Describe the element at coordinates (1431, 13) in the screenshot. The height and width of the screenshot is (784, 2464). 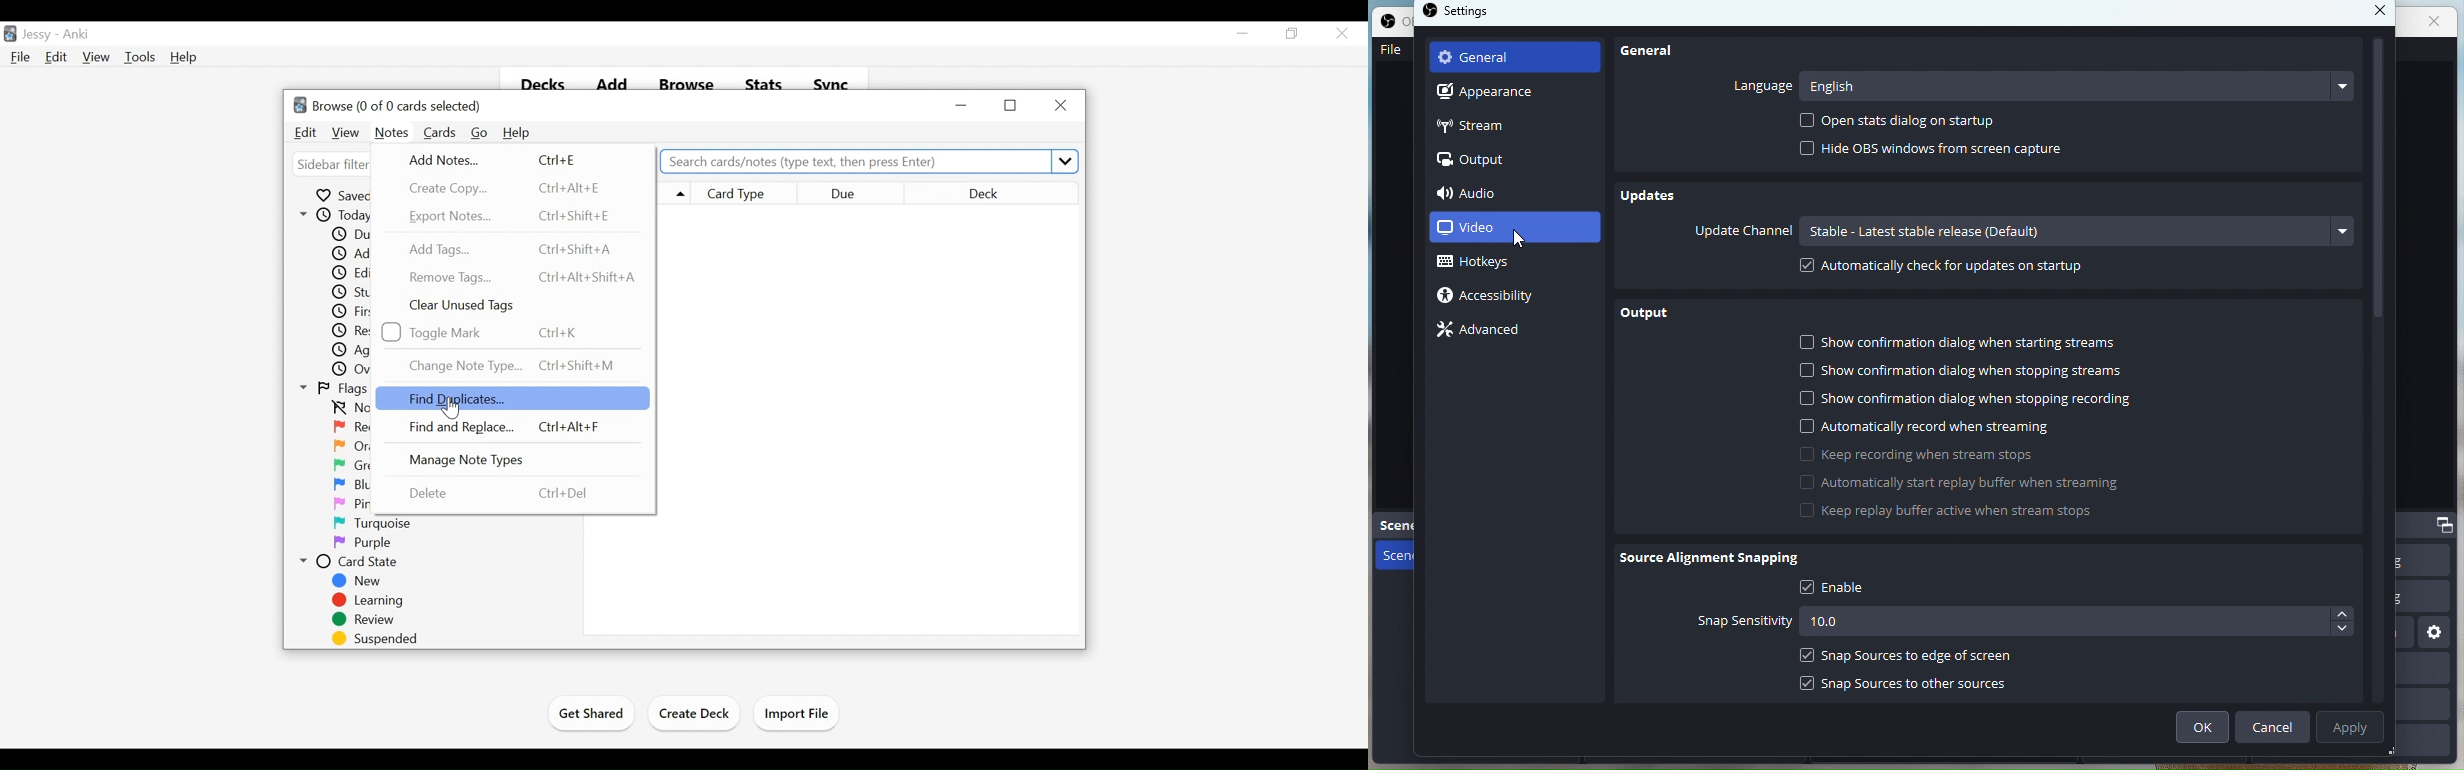
I see `OBS studio logo` at that location.